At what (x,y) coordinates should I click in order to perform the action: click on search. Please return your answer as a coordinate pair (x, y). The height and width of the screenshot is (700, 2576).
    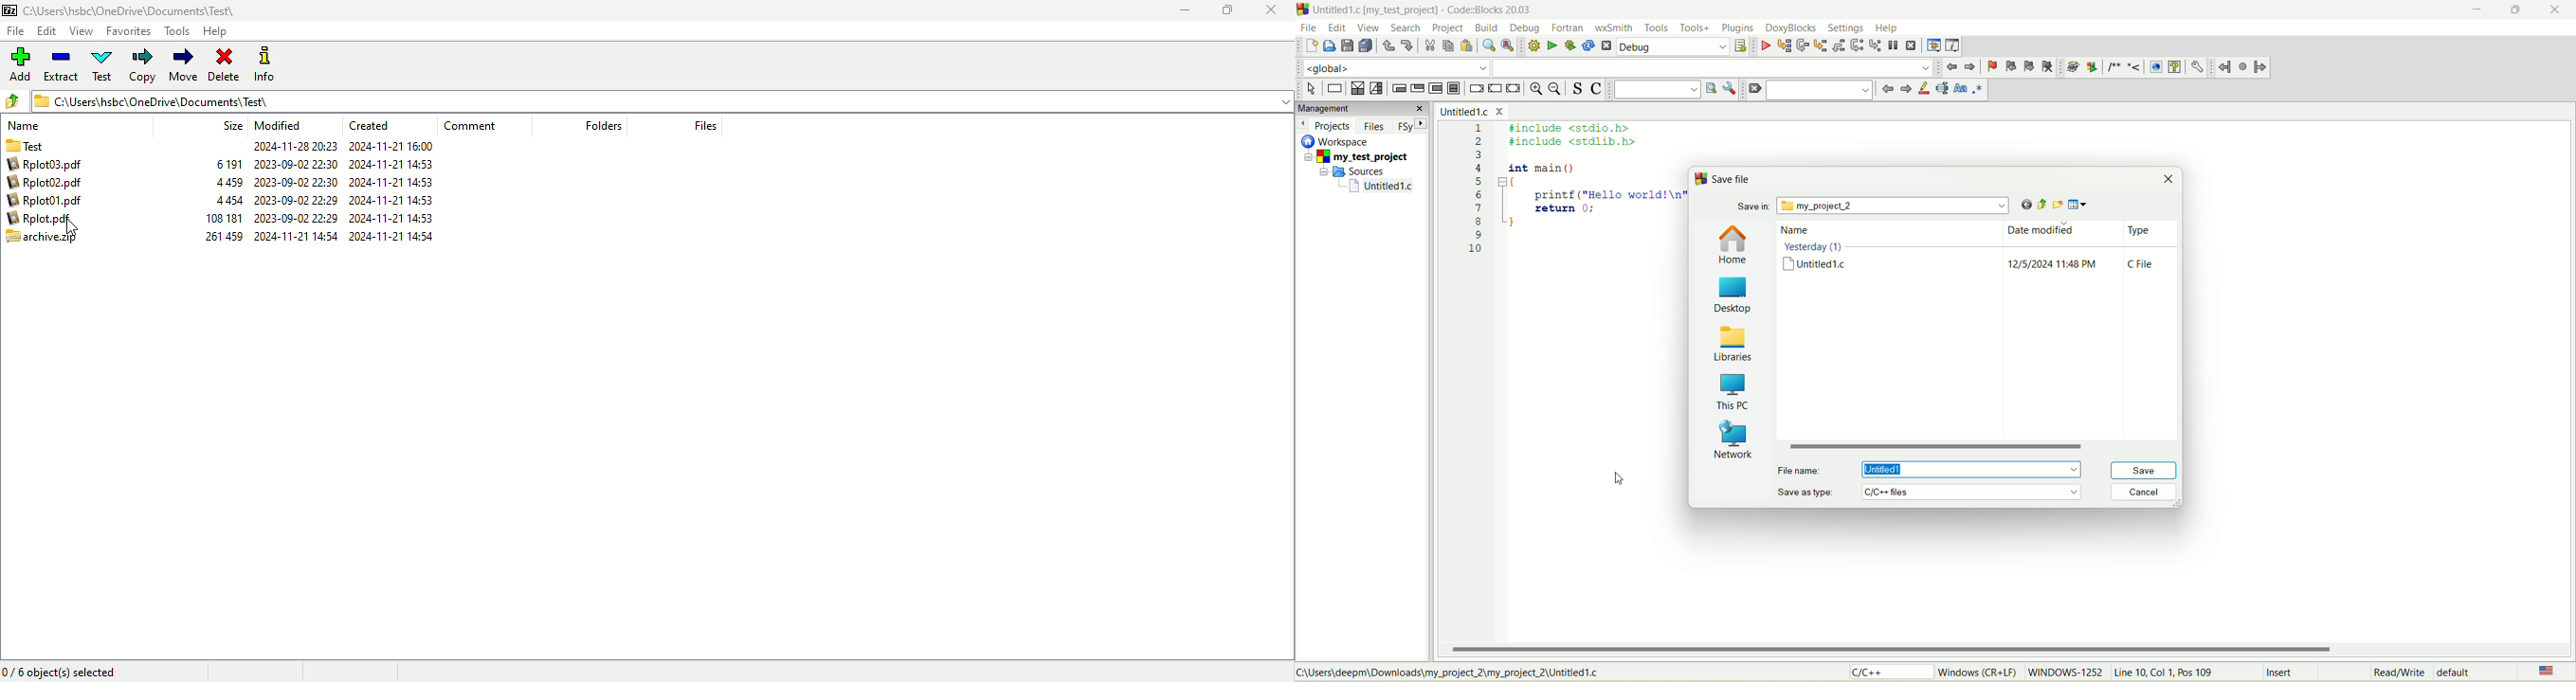
    Looking at the image, I should click on (1401, 28).